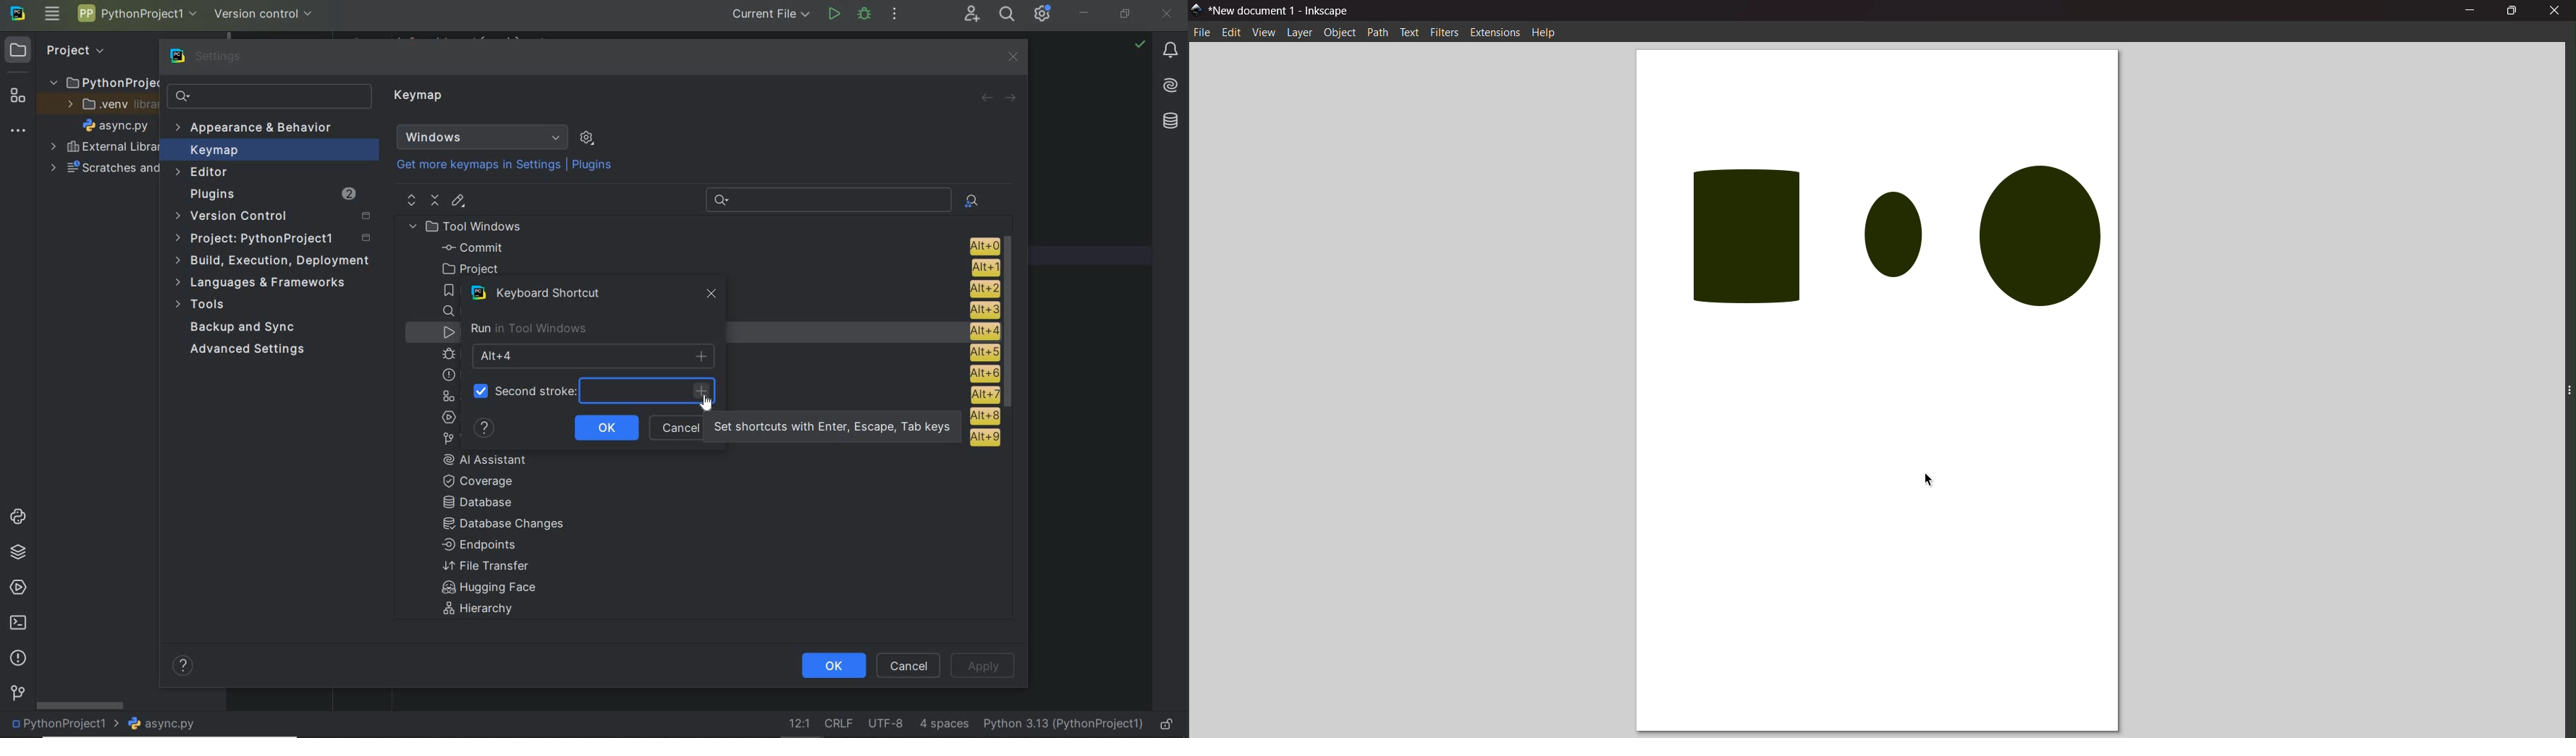 This screenshot has width=2576, height=756. I want to click on file name, so click(115, 125).